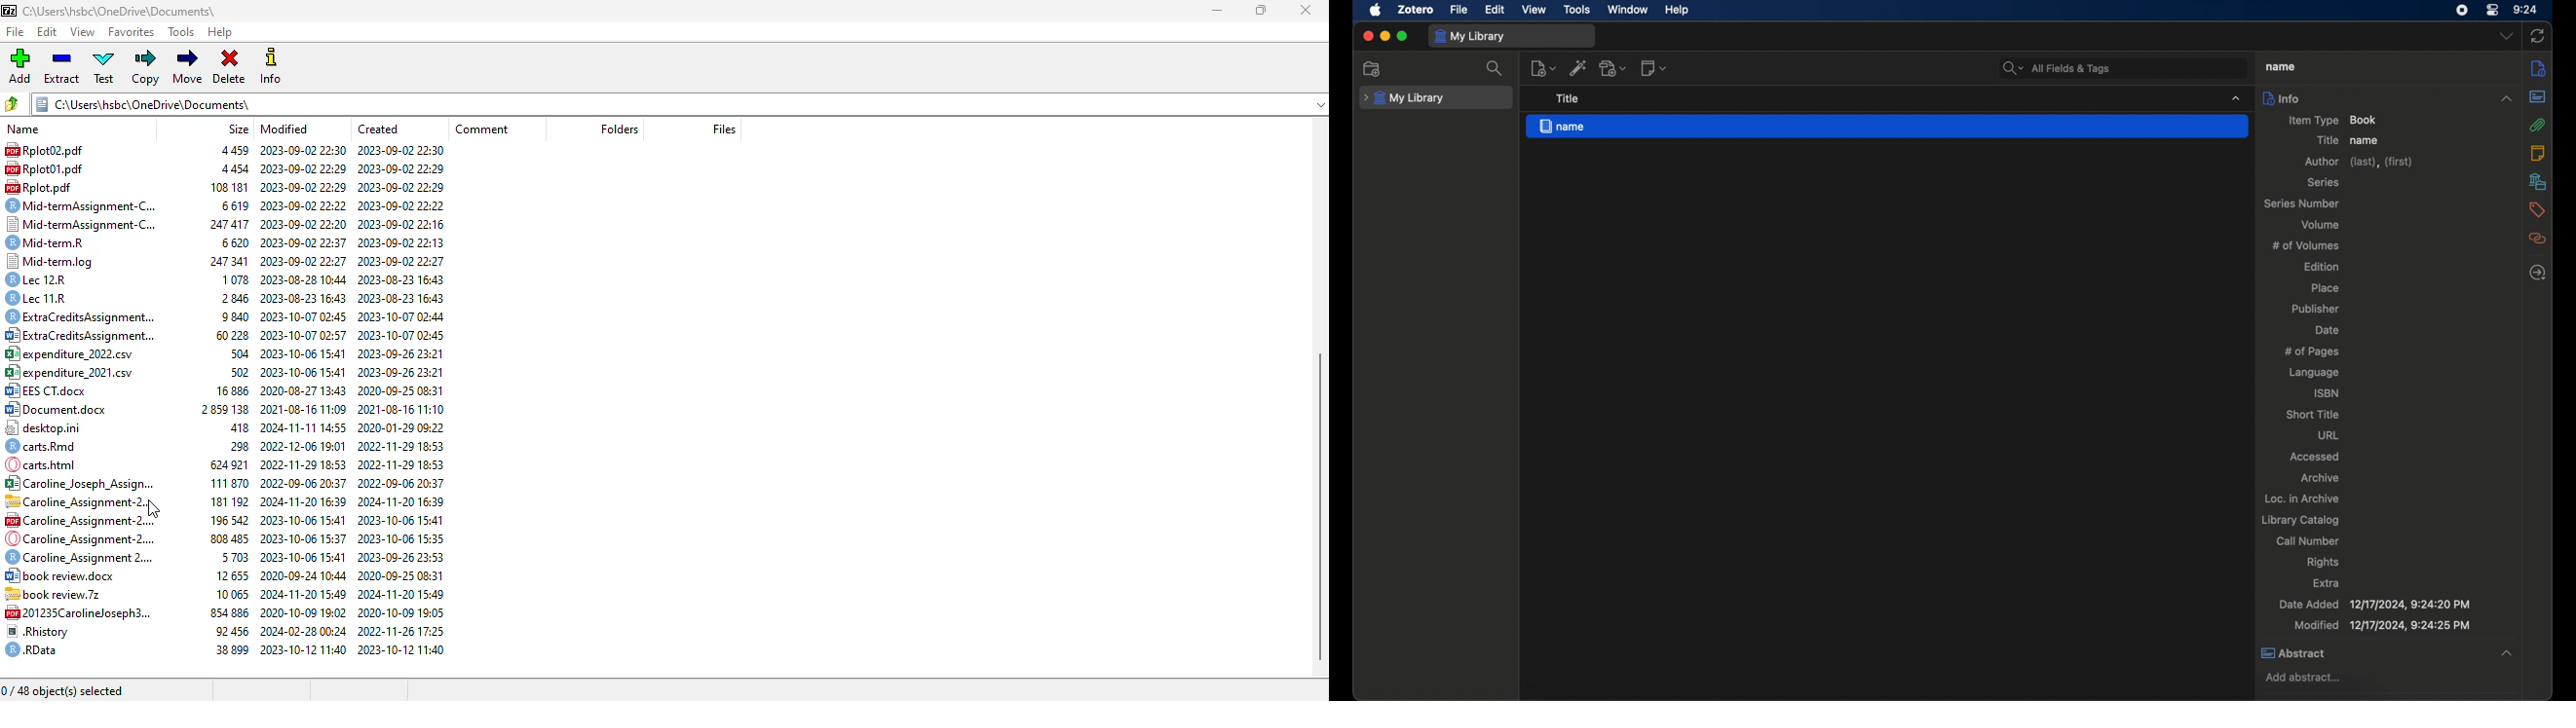 This screenshot has height=728, width=2576. What do you see at coordinates (1614, 68) in the screenshot?
I see `add attachment` at bounding box center [1614, 68].